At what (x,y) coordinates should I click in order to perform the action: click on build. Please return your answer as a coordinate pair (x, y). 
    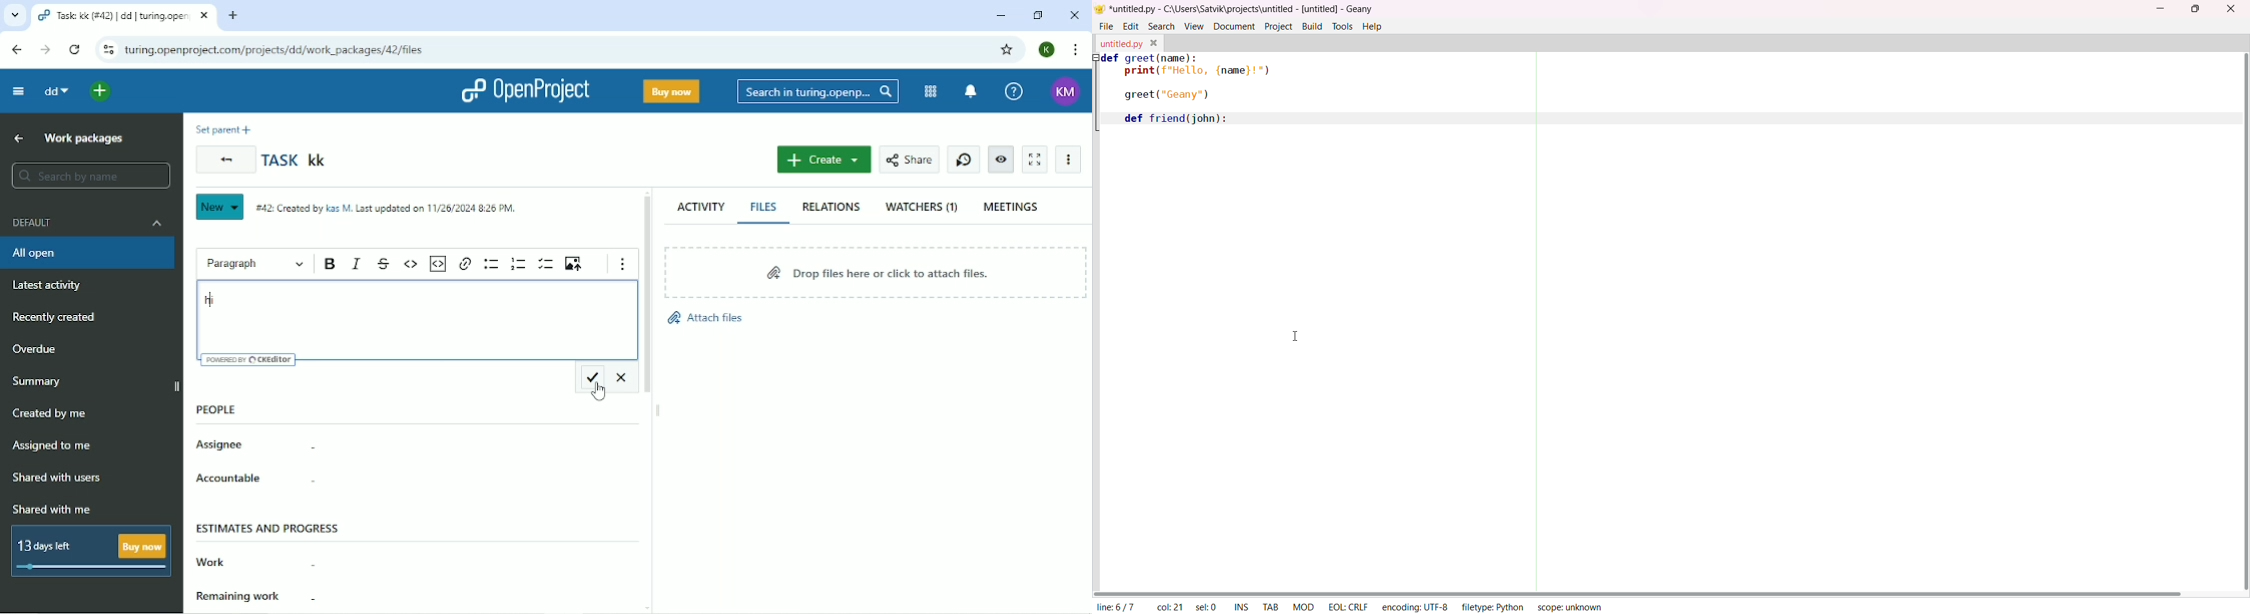
    Looking at the image, I should click on (1313, 27).